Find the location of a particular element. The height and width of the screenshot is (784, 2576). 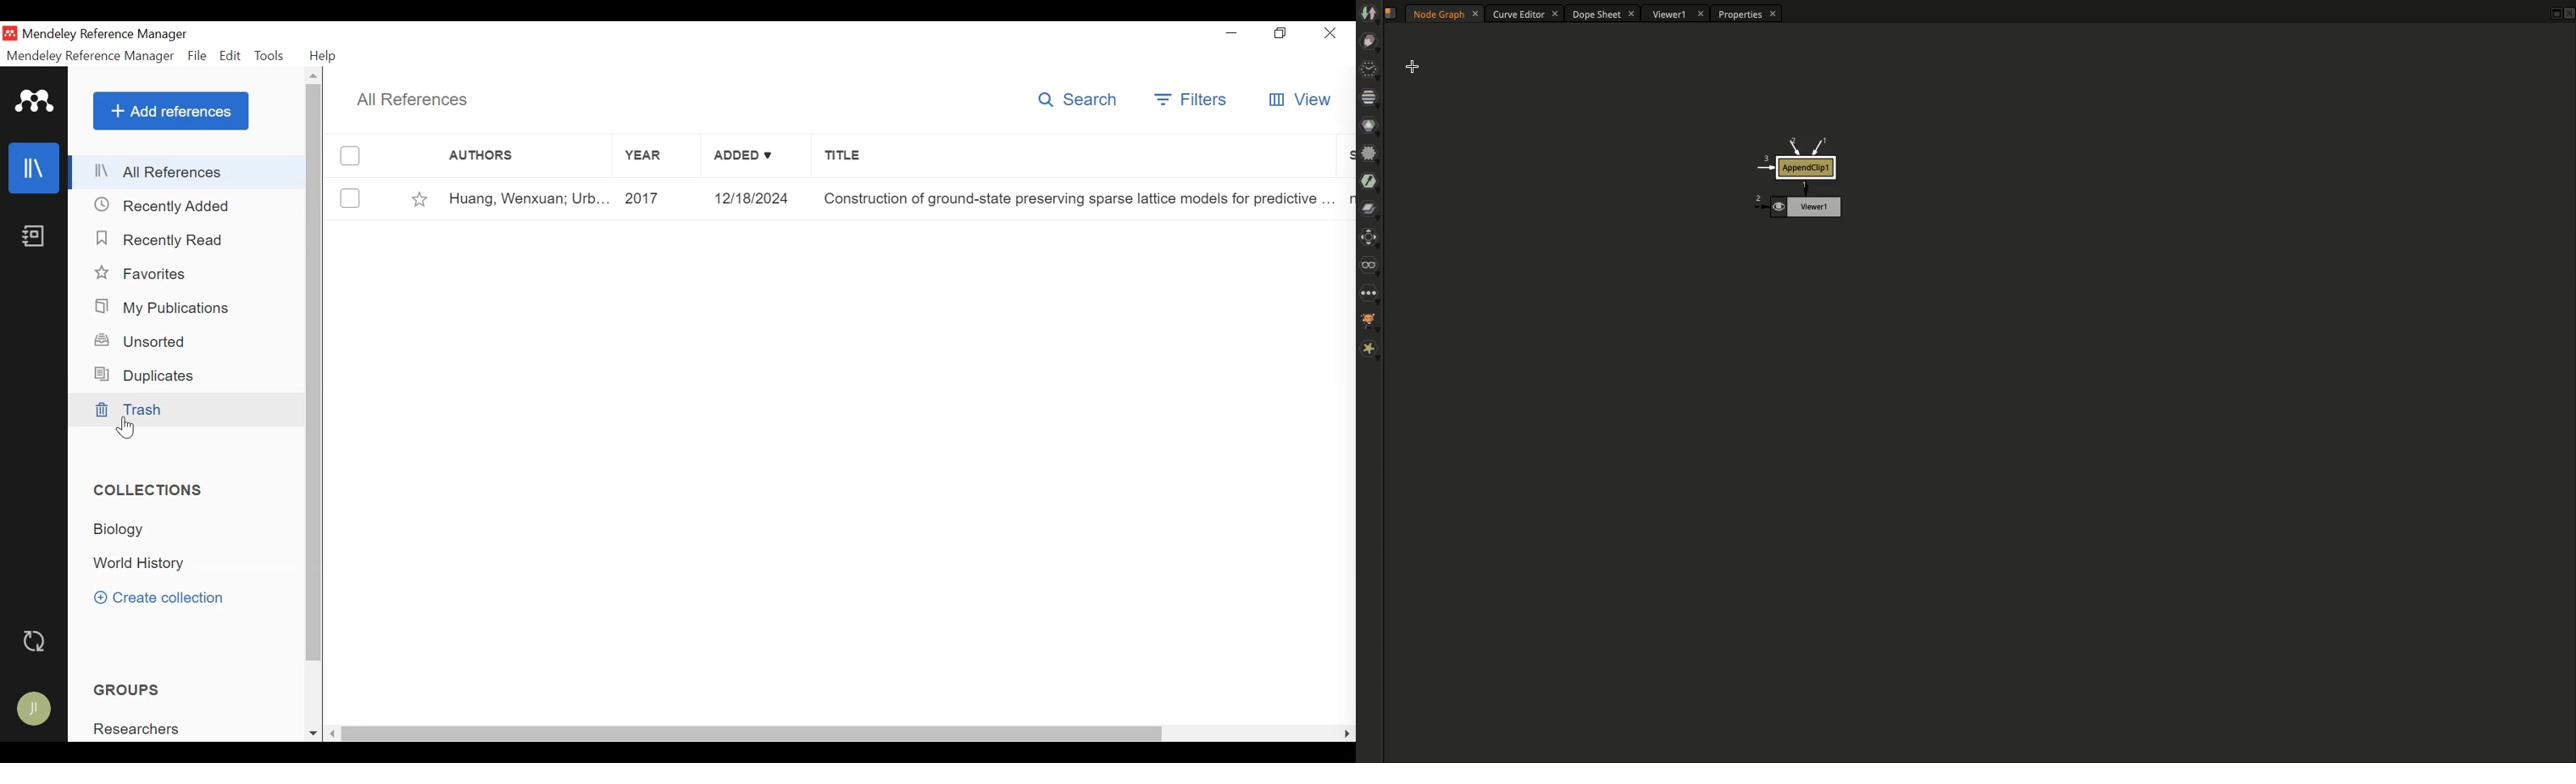

Horizontal Scroll bar is located at coordinates (752, 733).